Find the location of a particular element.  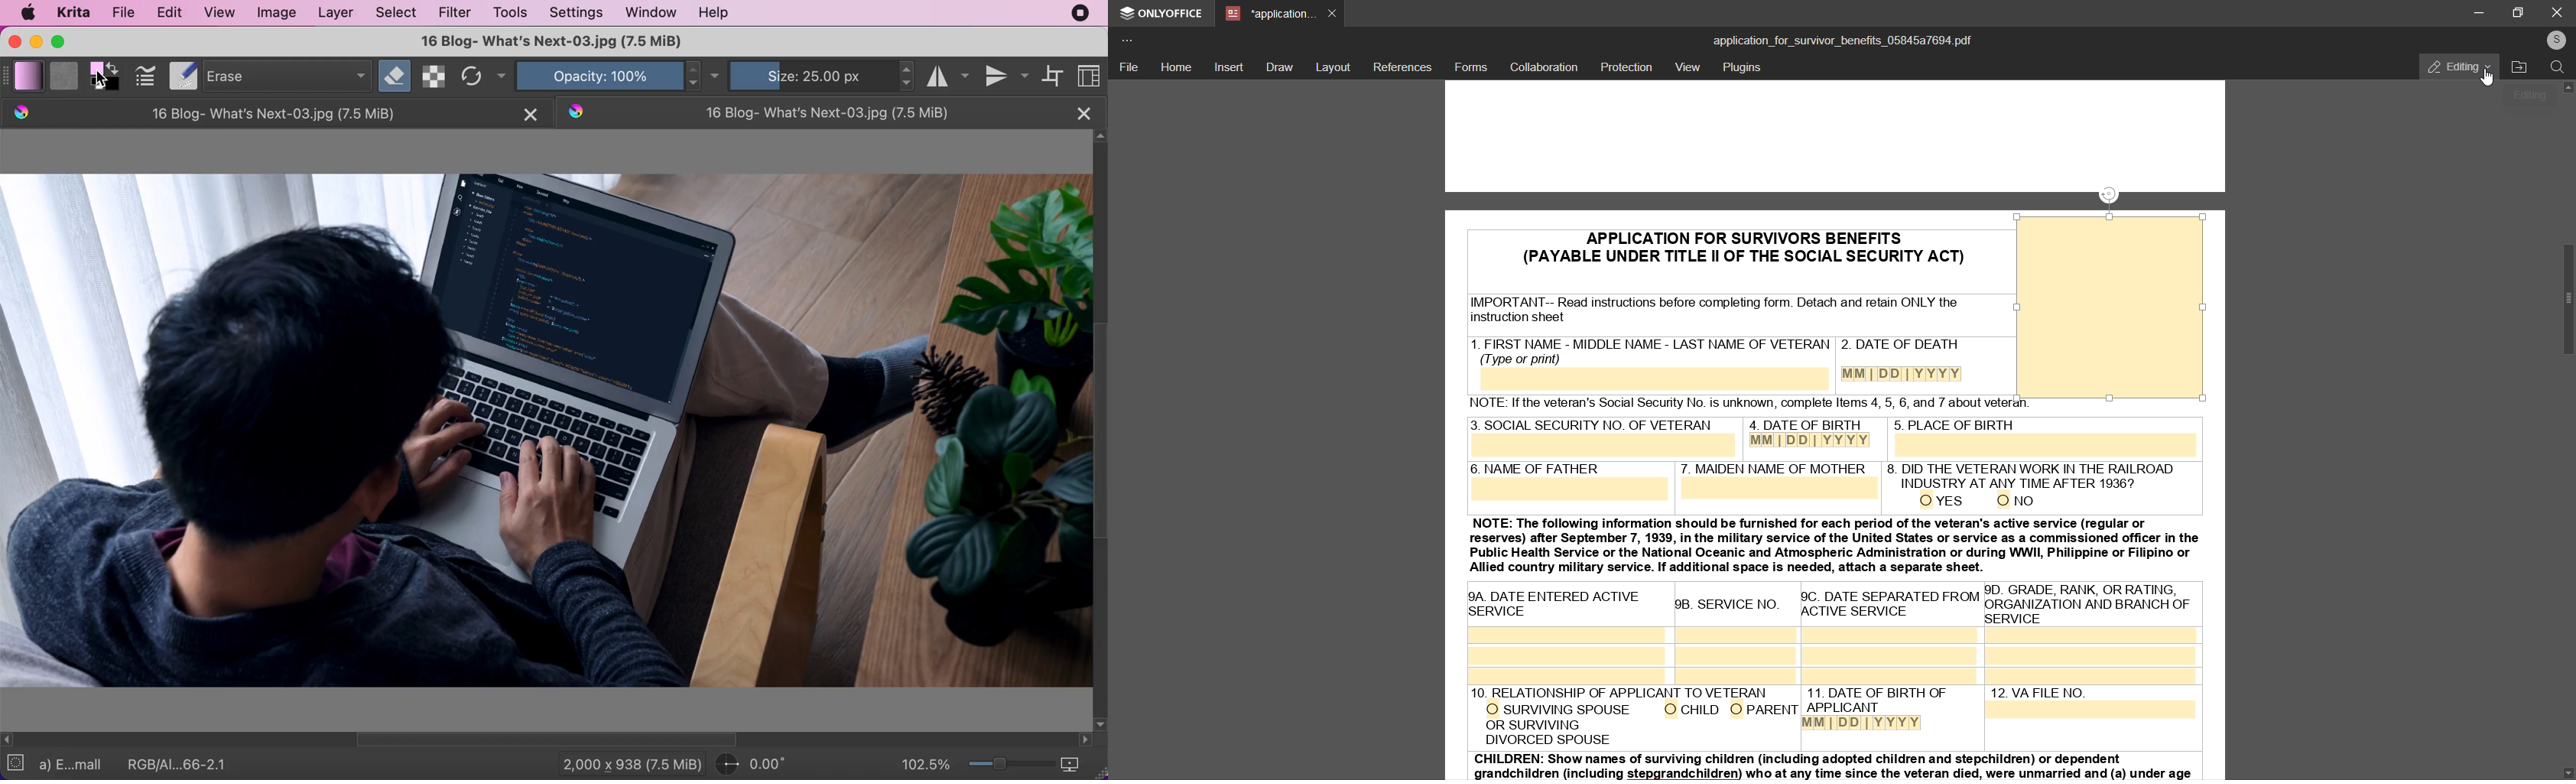

more is located at coordinates (1130, 39).